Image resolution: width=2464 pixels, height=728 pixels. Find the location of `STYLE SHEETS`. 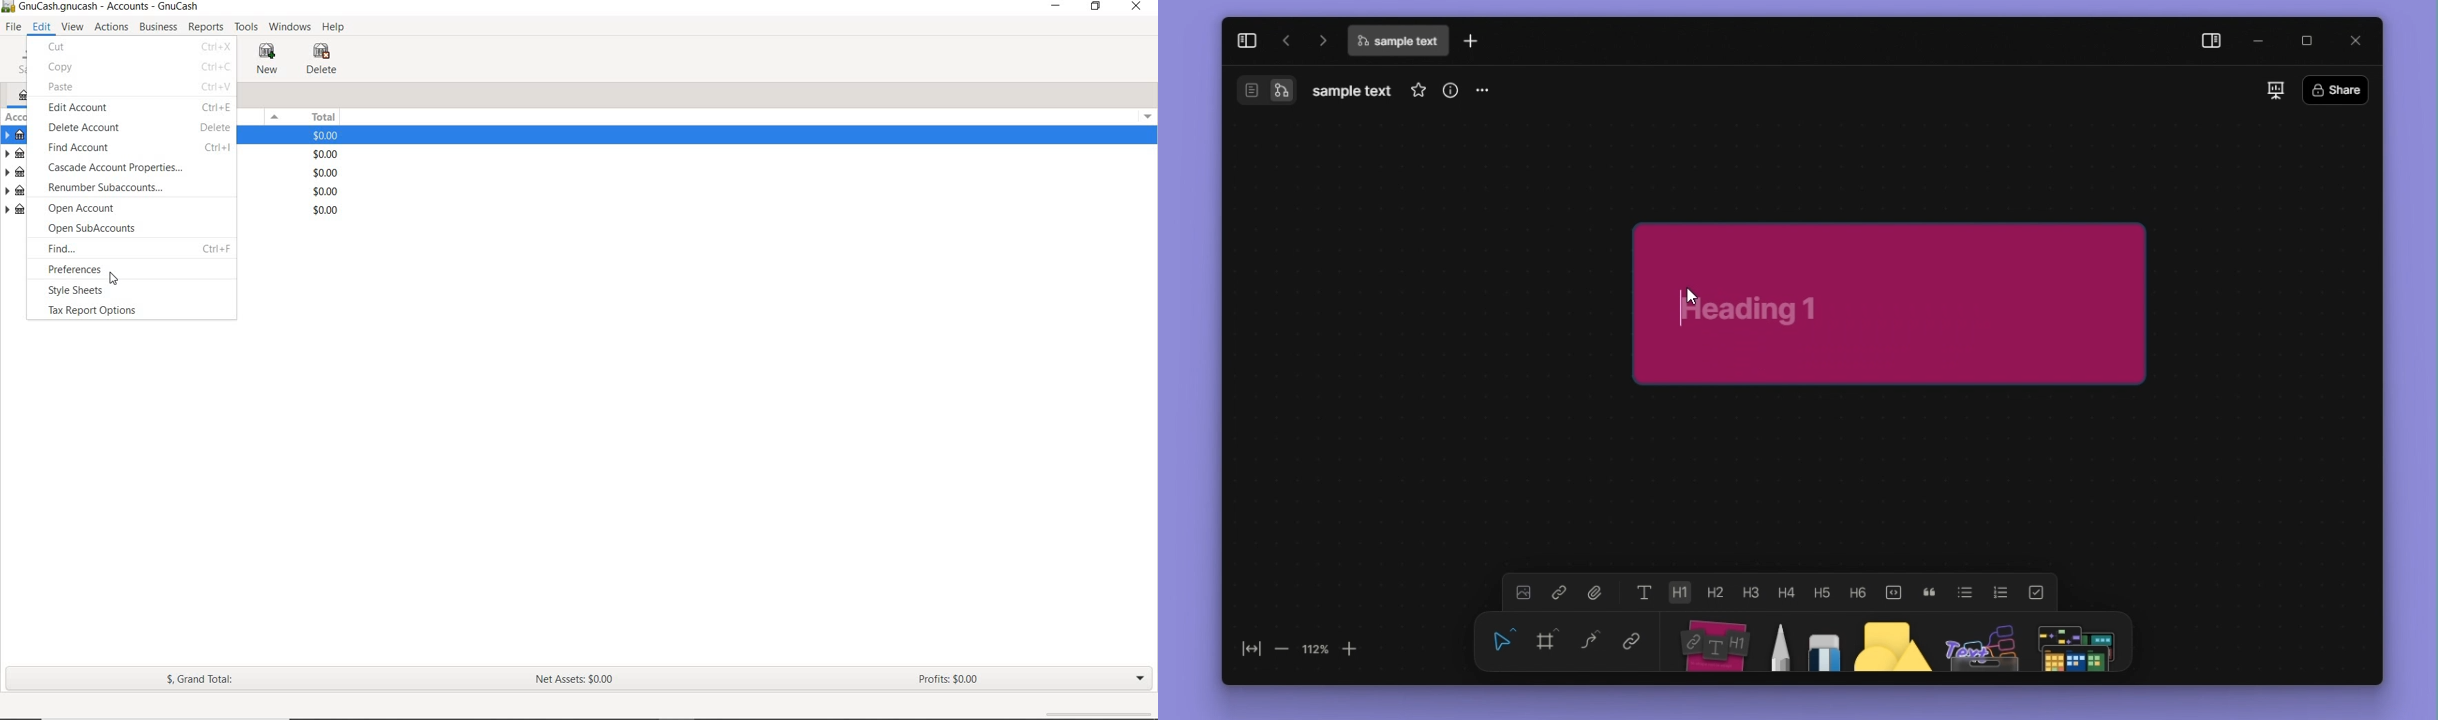

STYLE SHEETS is located at coordinates (94, 290).